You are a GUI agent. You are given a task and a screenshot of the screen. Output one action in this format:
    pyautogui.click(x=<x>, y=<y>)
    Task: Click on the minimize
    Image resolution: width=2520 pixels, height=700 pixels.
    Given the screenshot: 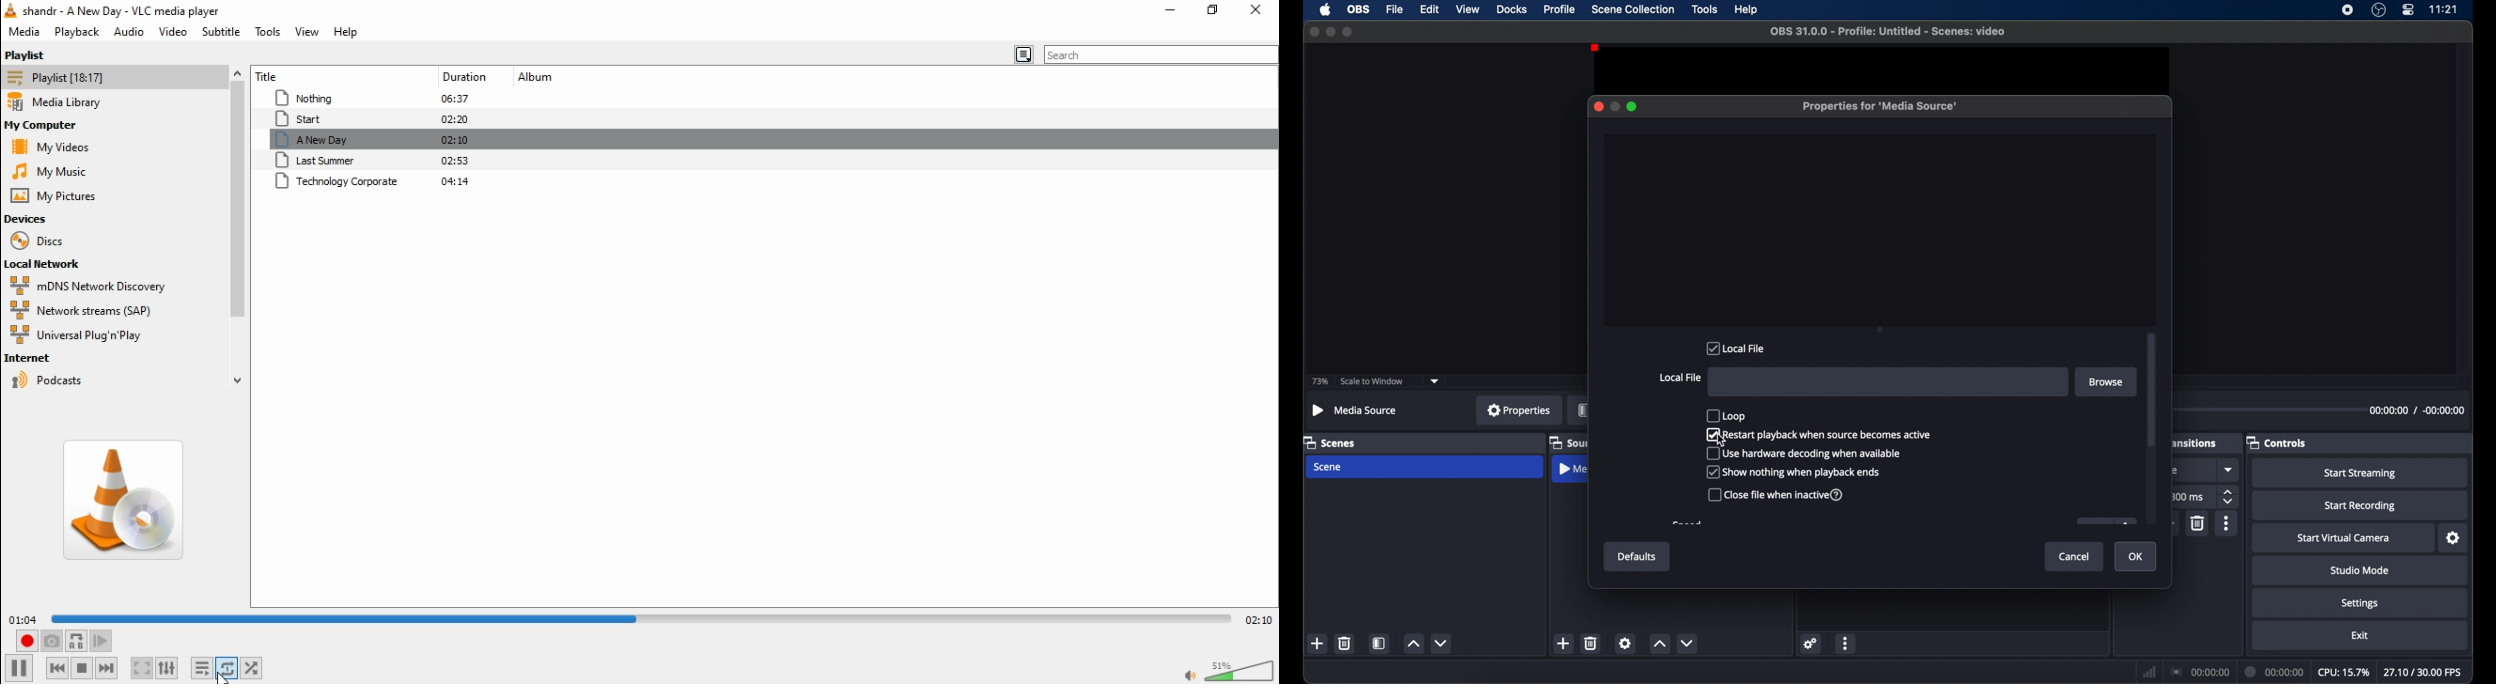 What is the action you would take?
    pyautogui.click(x=1172, y=9)
    